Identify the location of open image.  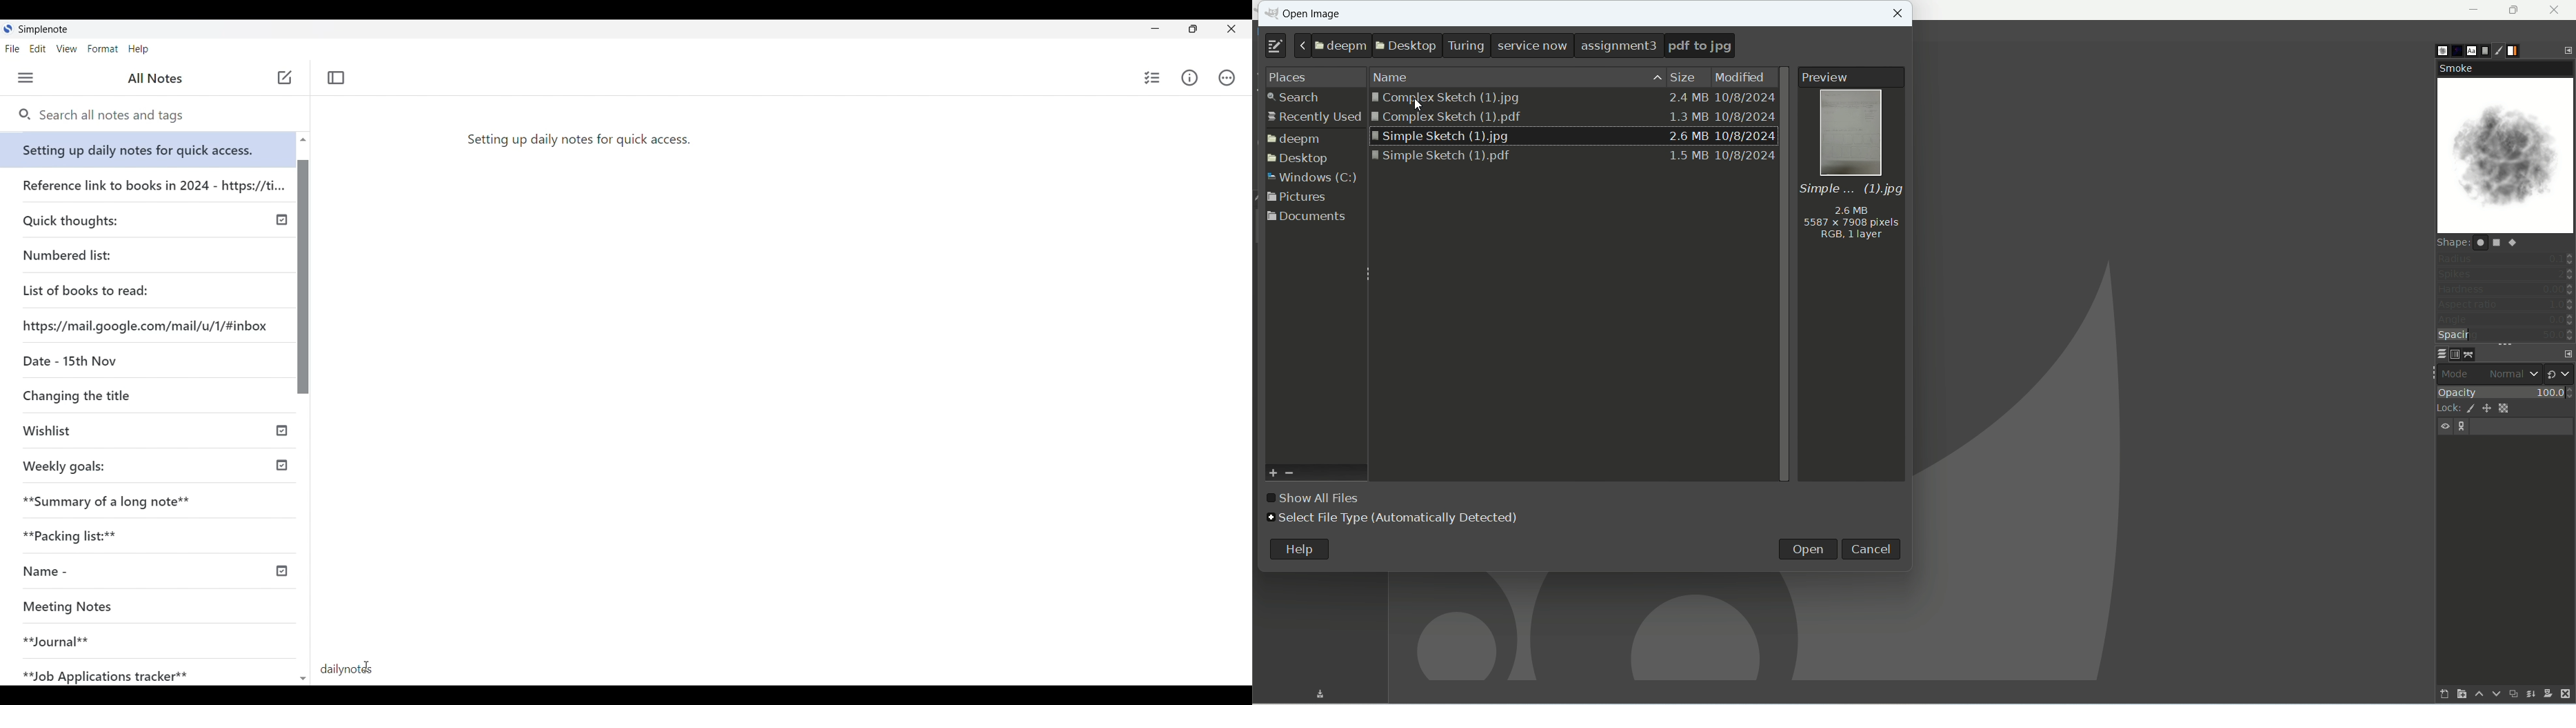
(1311, 17).